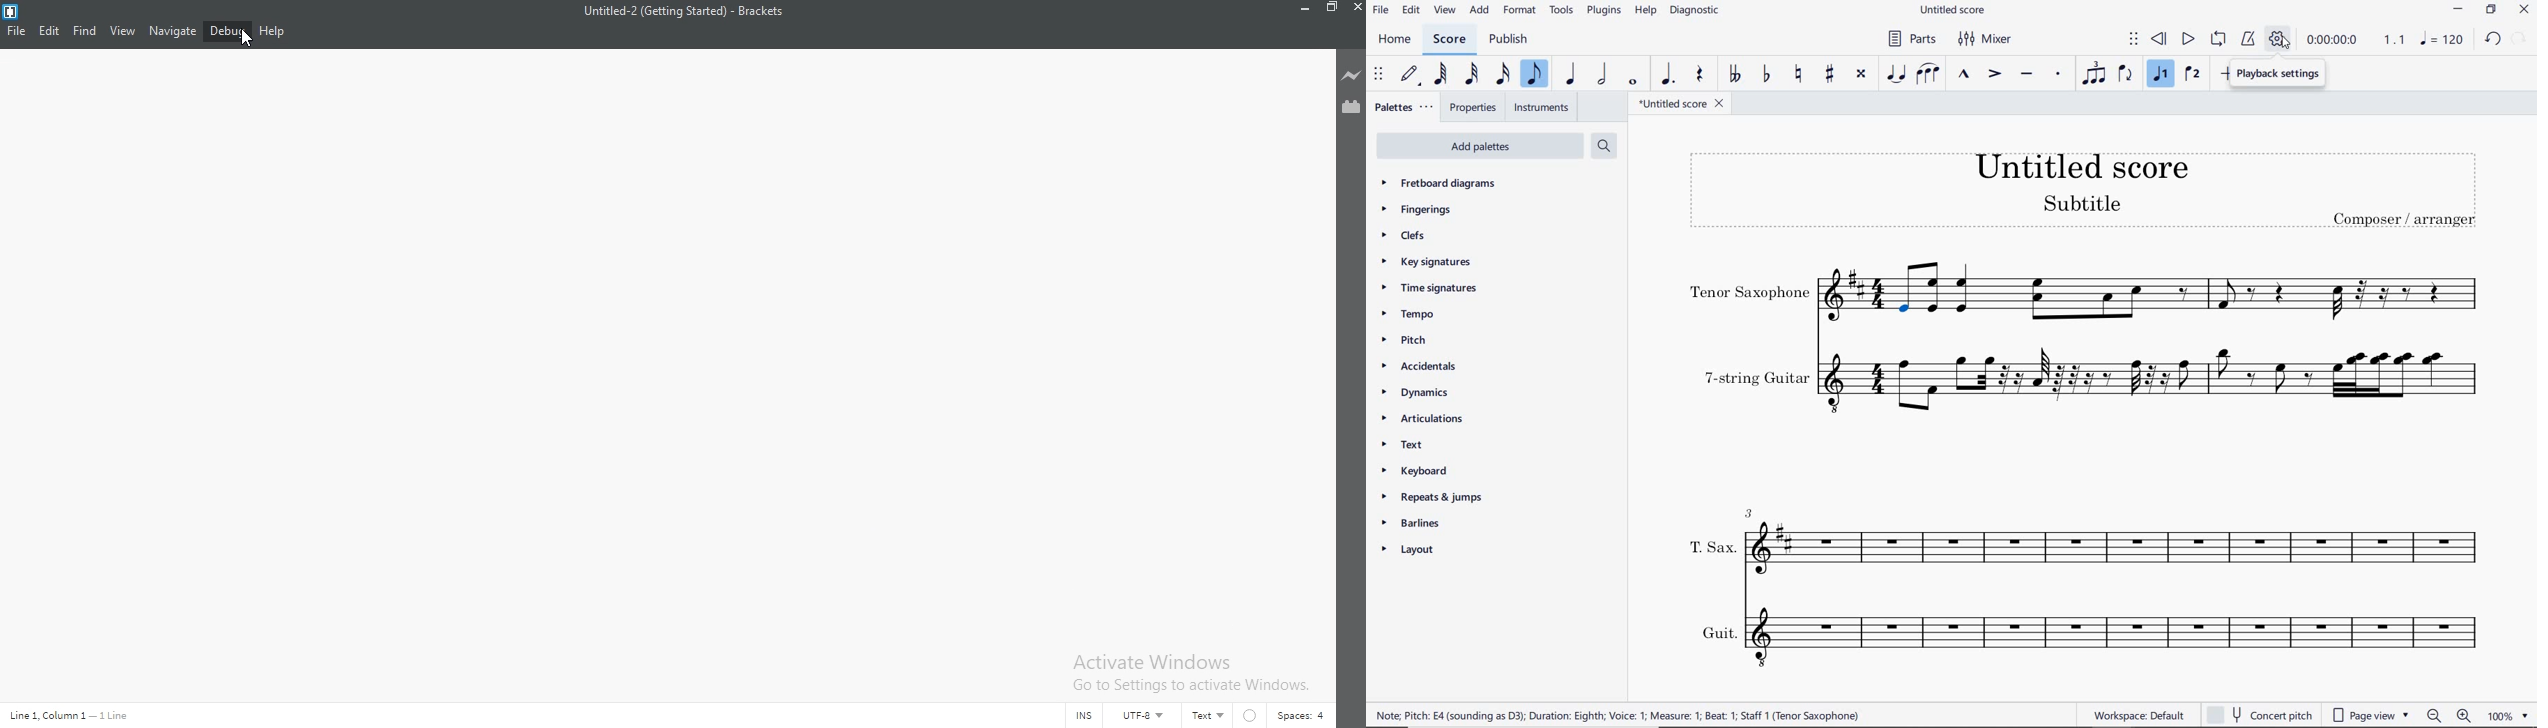 The width and height of the screenshot is (2548, 728). I want to click on TOOLS, so click(1563, 11).